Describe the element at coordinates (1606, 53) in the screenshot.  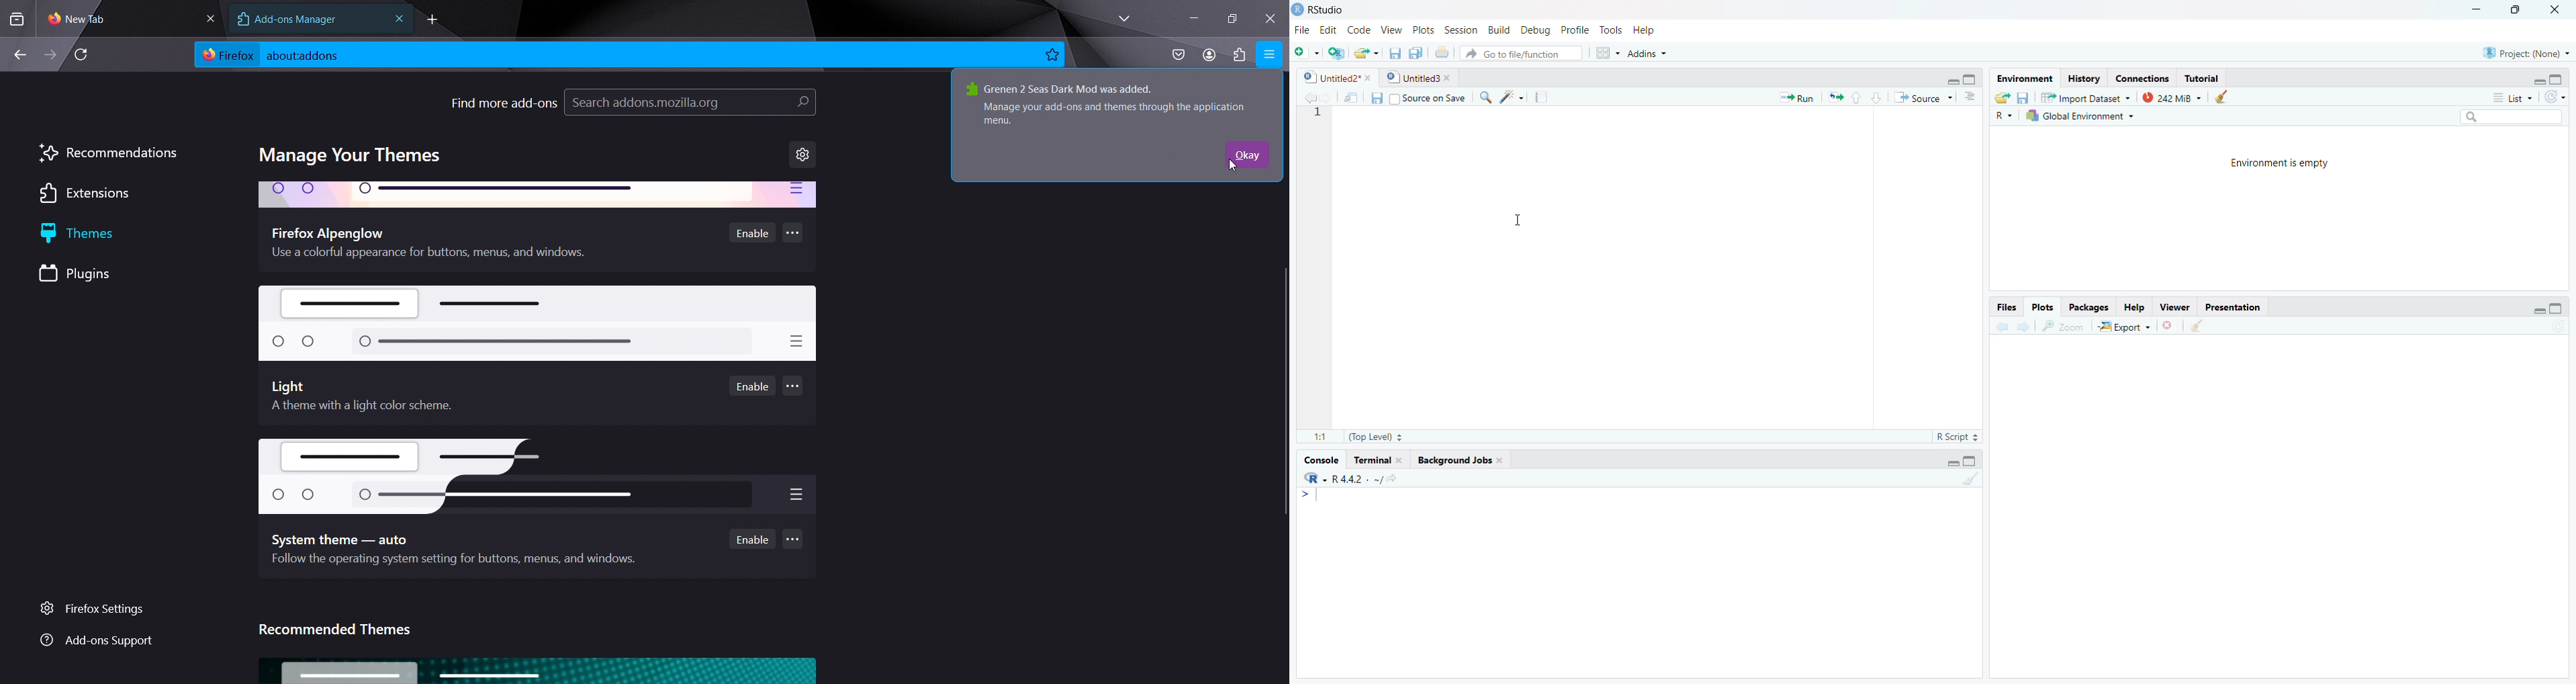
I see `works space panes` at that location.